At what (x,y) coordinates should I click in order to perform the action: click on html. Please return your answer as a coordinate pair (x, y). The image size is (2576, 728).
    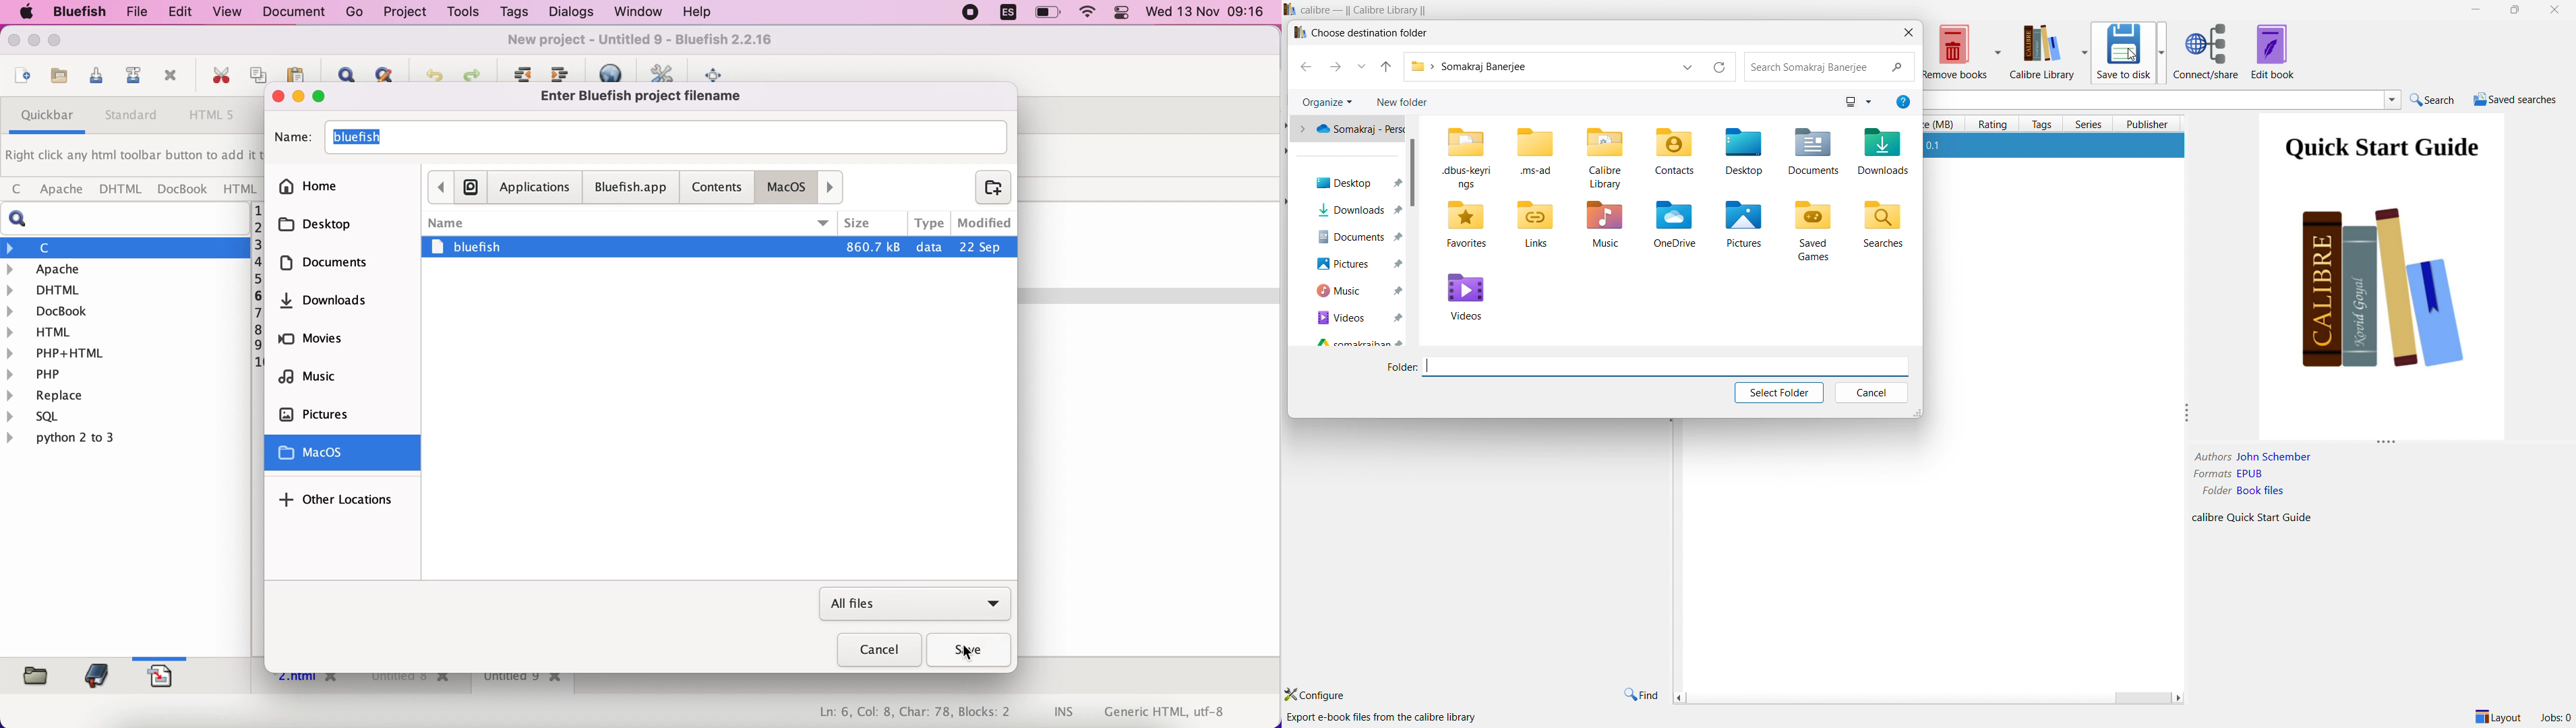
    Looking at the image, I should click on (126, 331).